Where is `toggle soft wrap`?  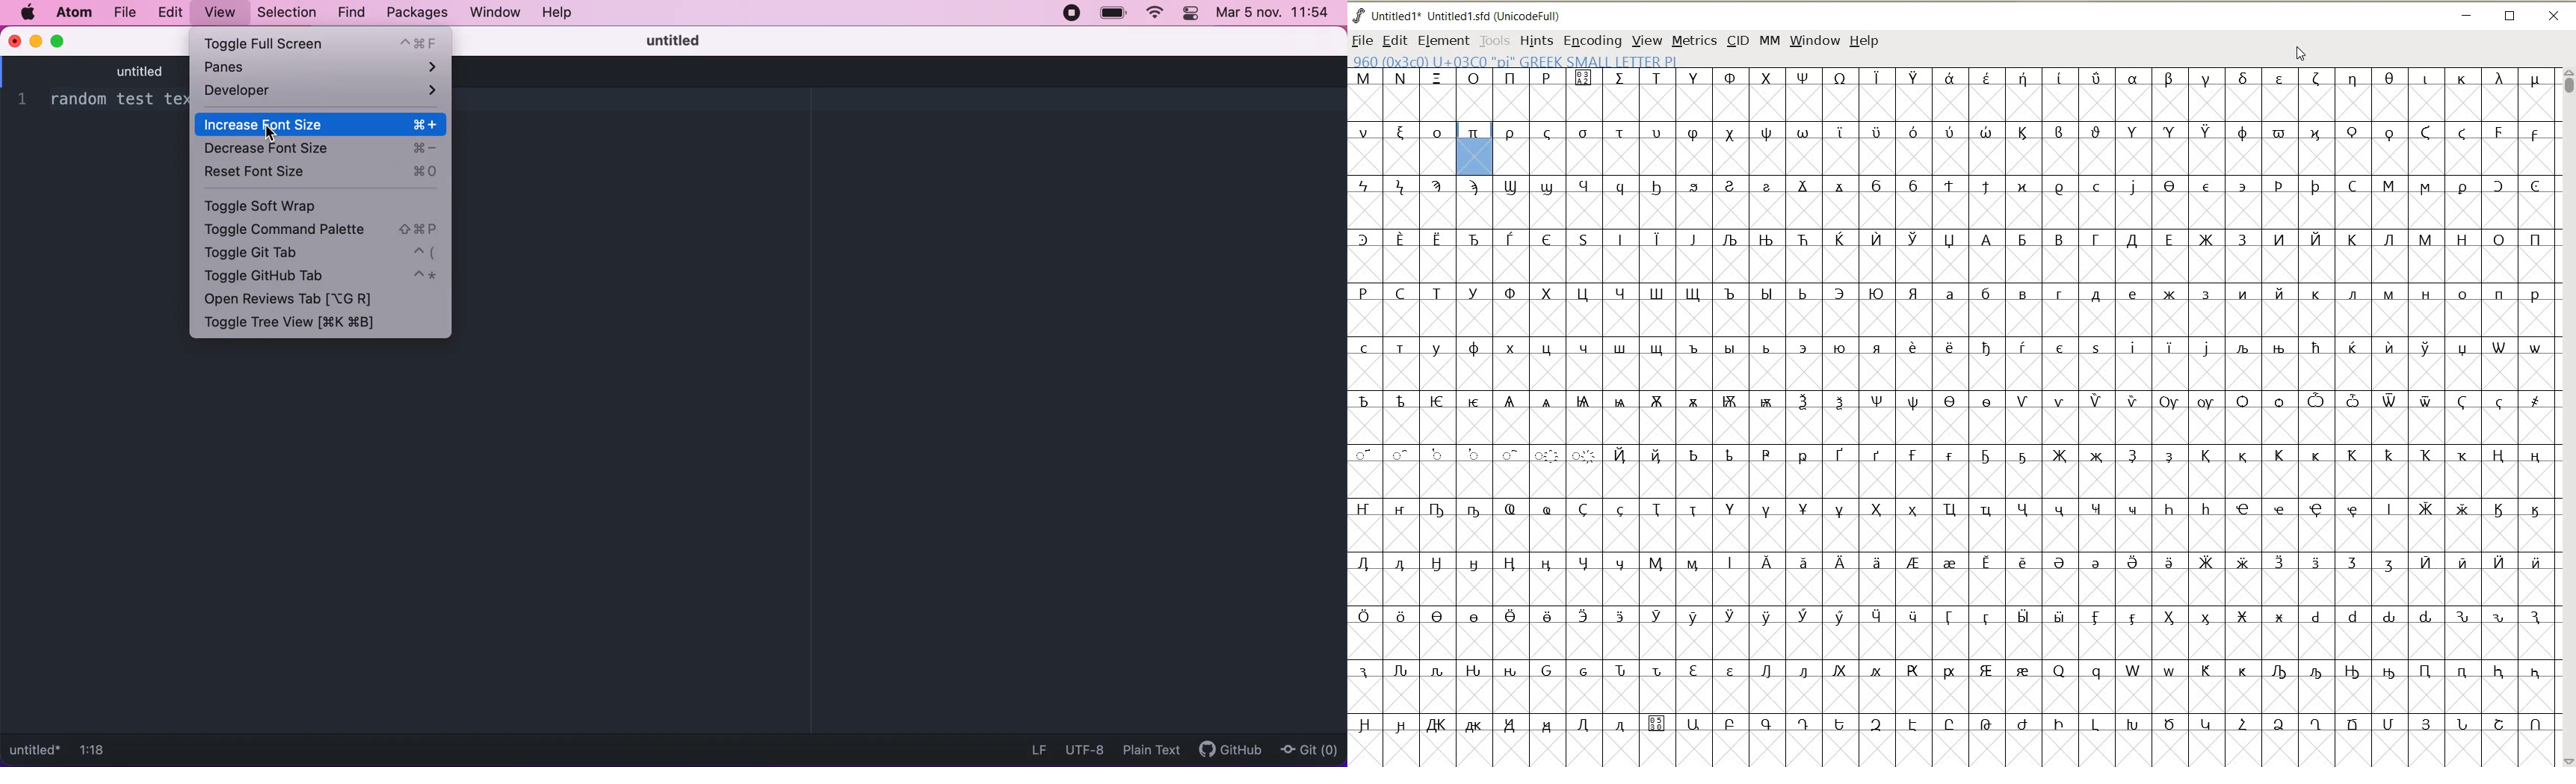 toggle soft wrap is located at coordinates (288, 205).